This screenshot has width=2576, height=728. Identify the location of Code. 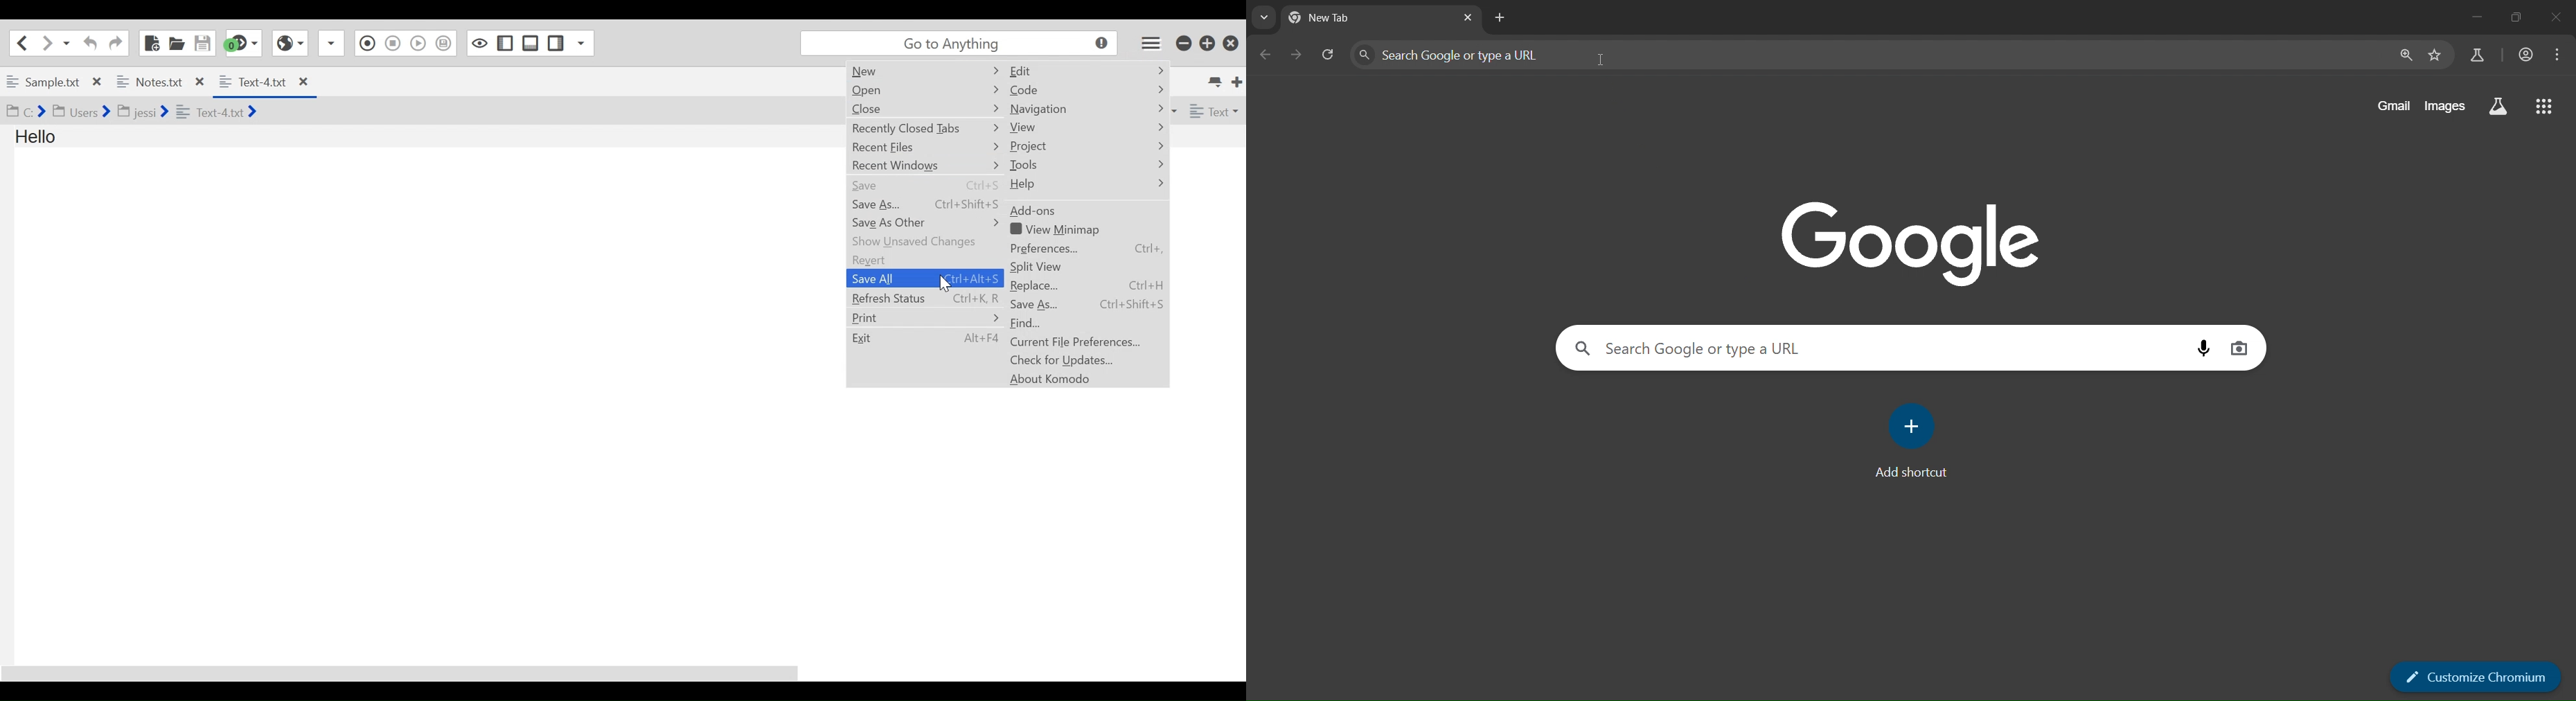
(1086, 89).